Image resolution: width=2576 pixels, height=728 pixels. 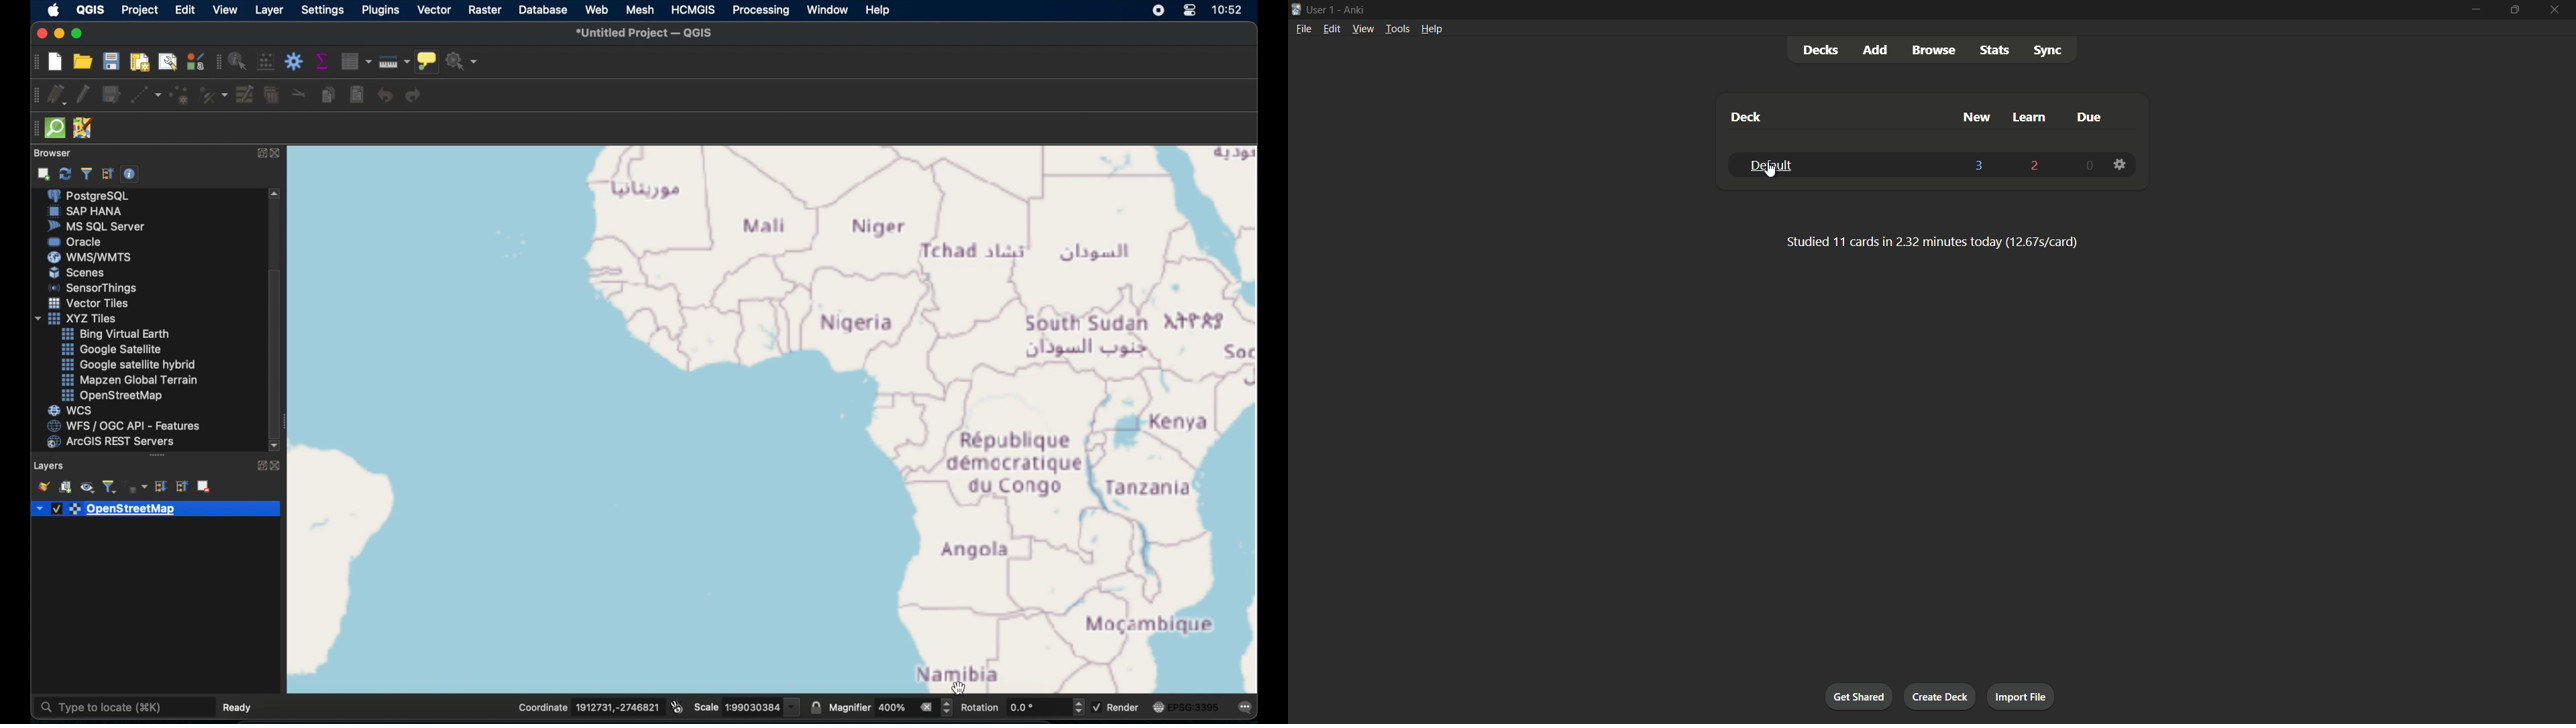 I want to click on oracle, so click(x=77, y=242).